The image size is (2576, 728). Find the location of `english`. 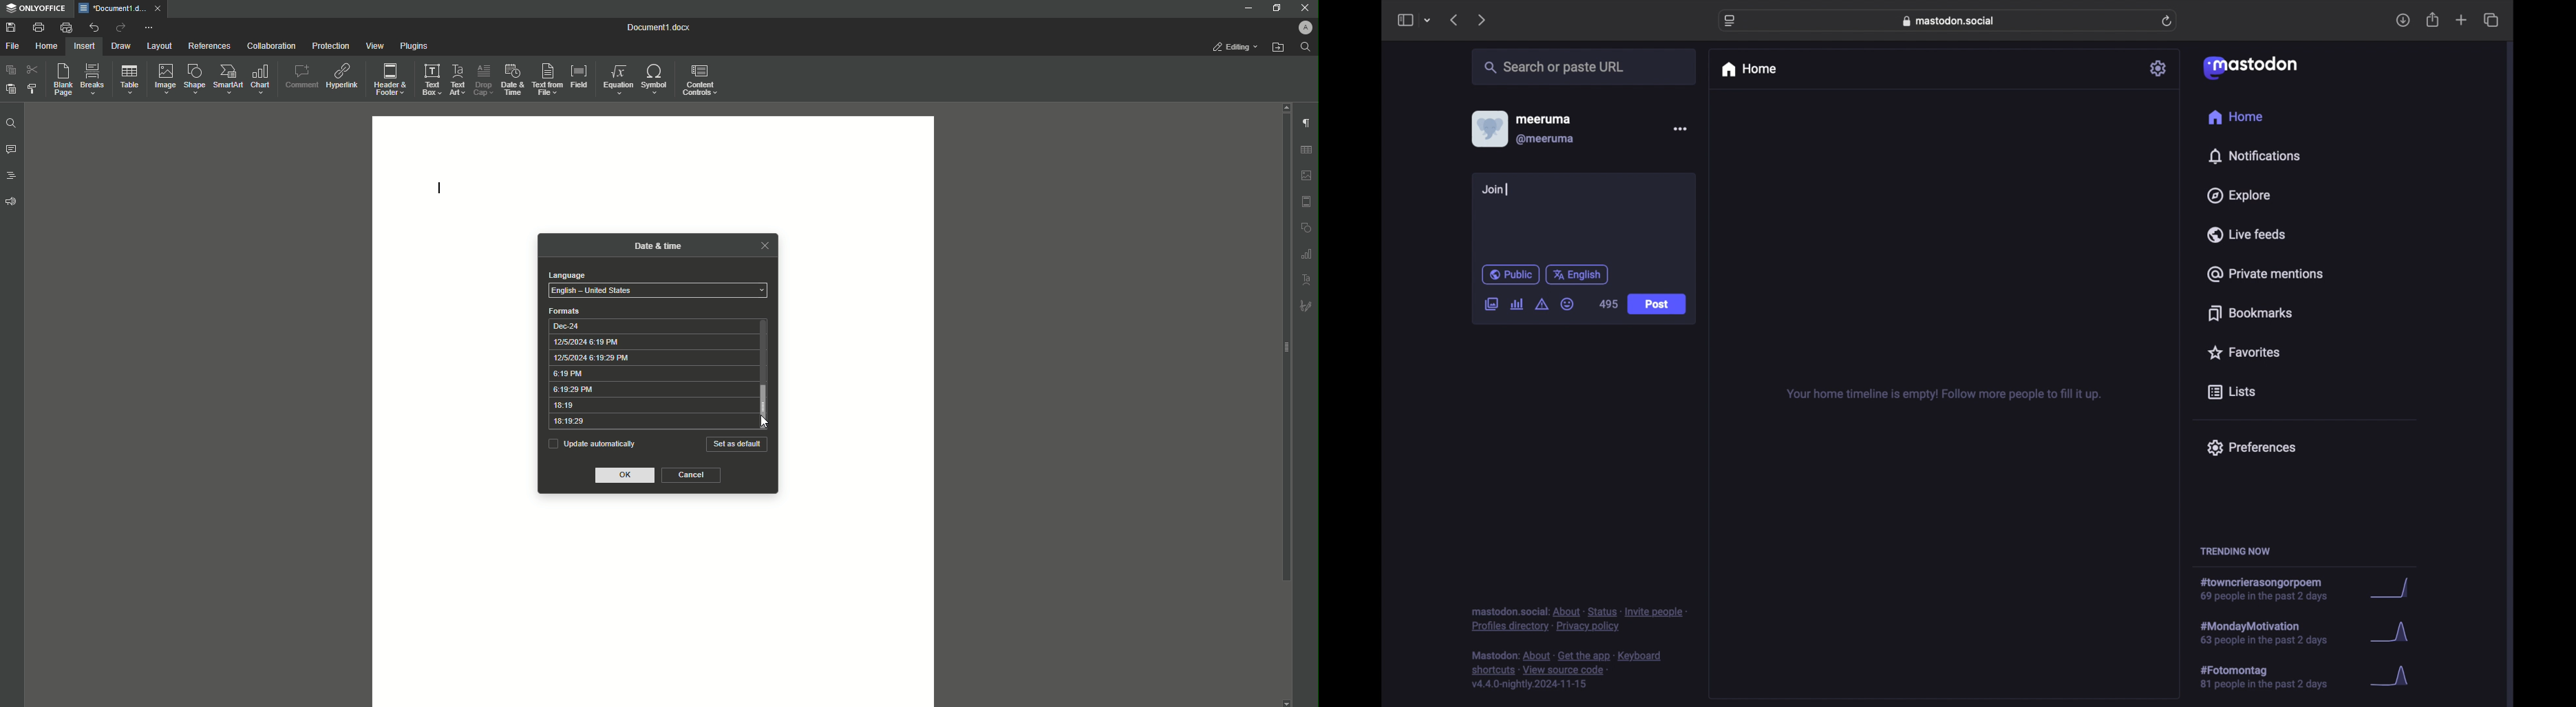

english is located at coordinates (1577, 274).